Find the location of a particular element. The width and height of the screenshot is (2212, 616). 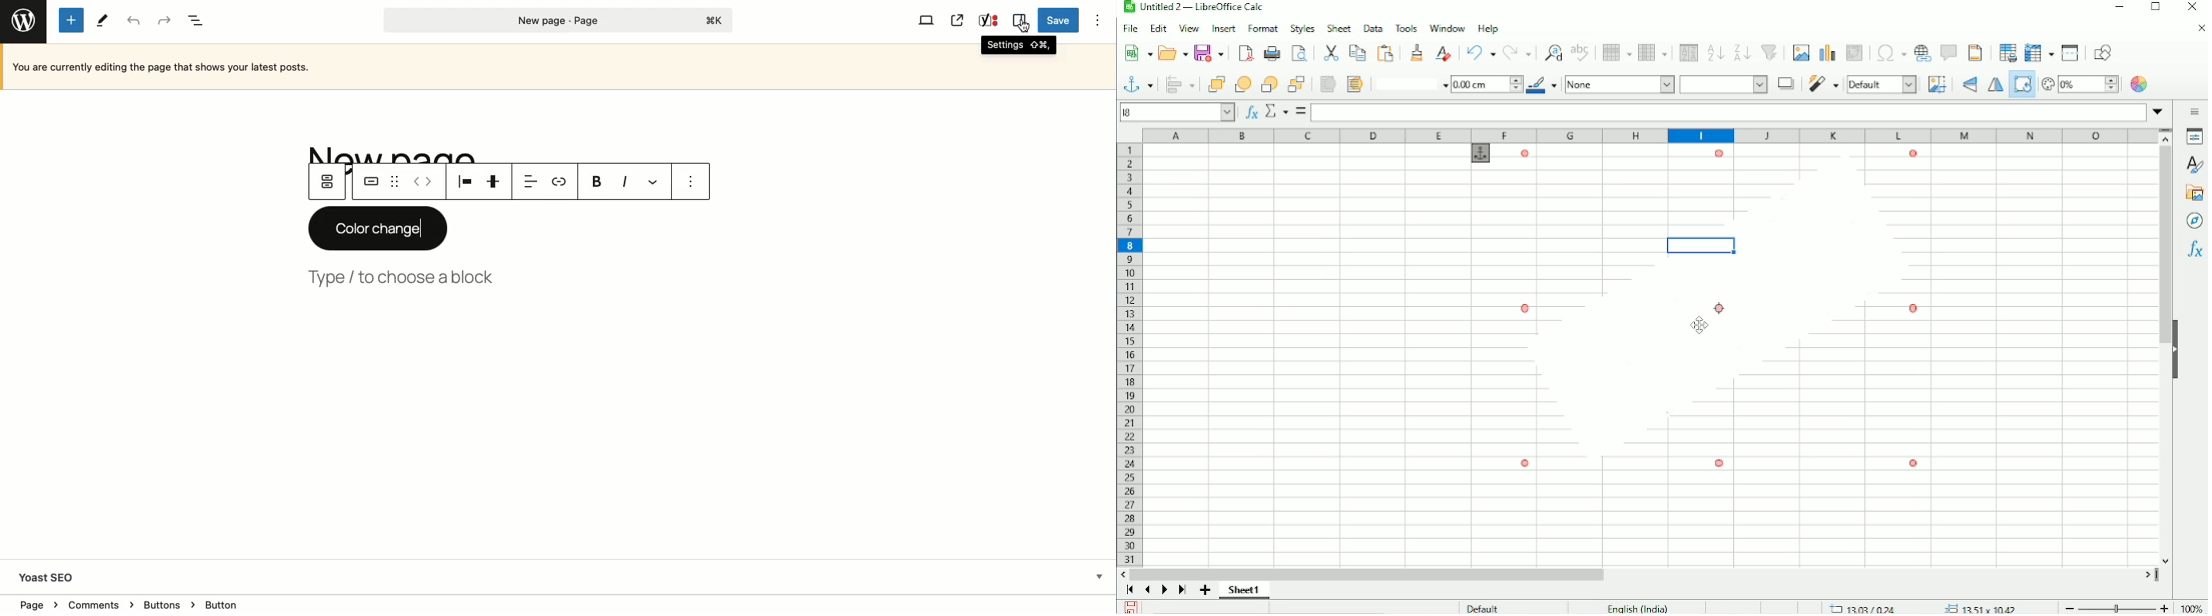

Justification is located at coordinates (495, 182).